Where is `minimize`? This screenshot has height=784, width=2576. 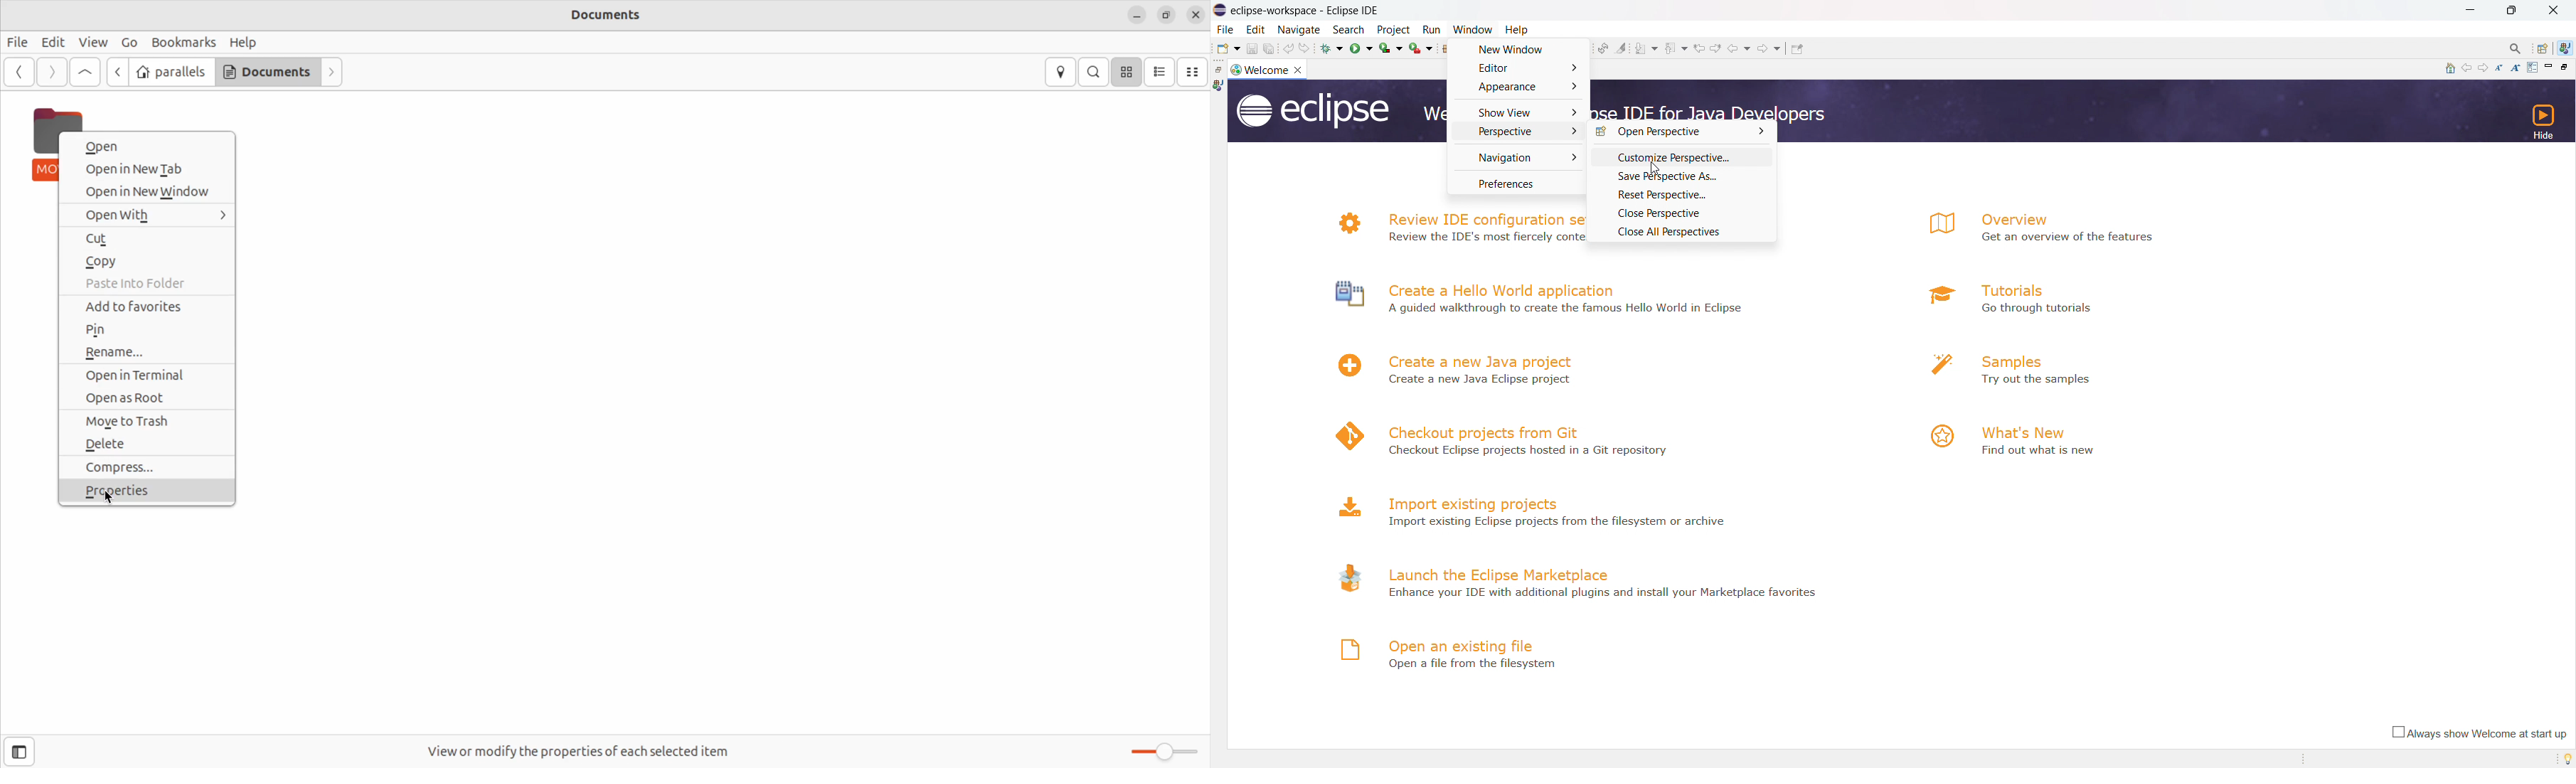 minimize is located at coordinates (2469, 11).